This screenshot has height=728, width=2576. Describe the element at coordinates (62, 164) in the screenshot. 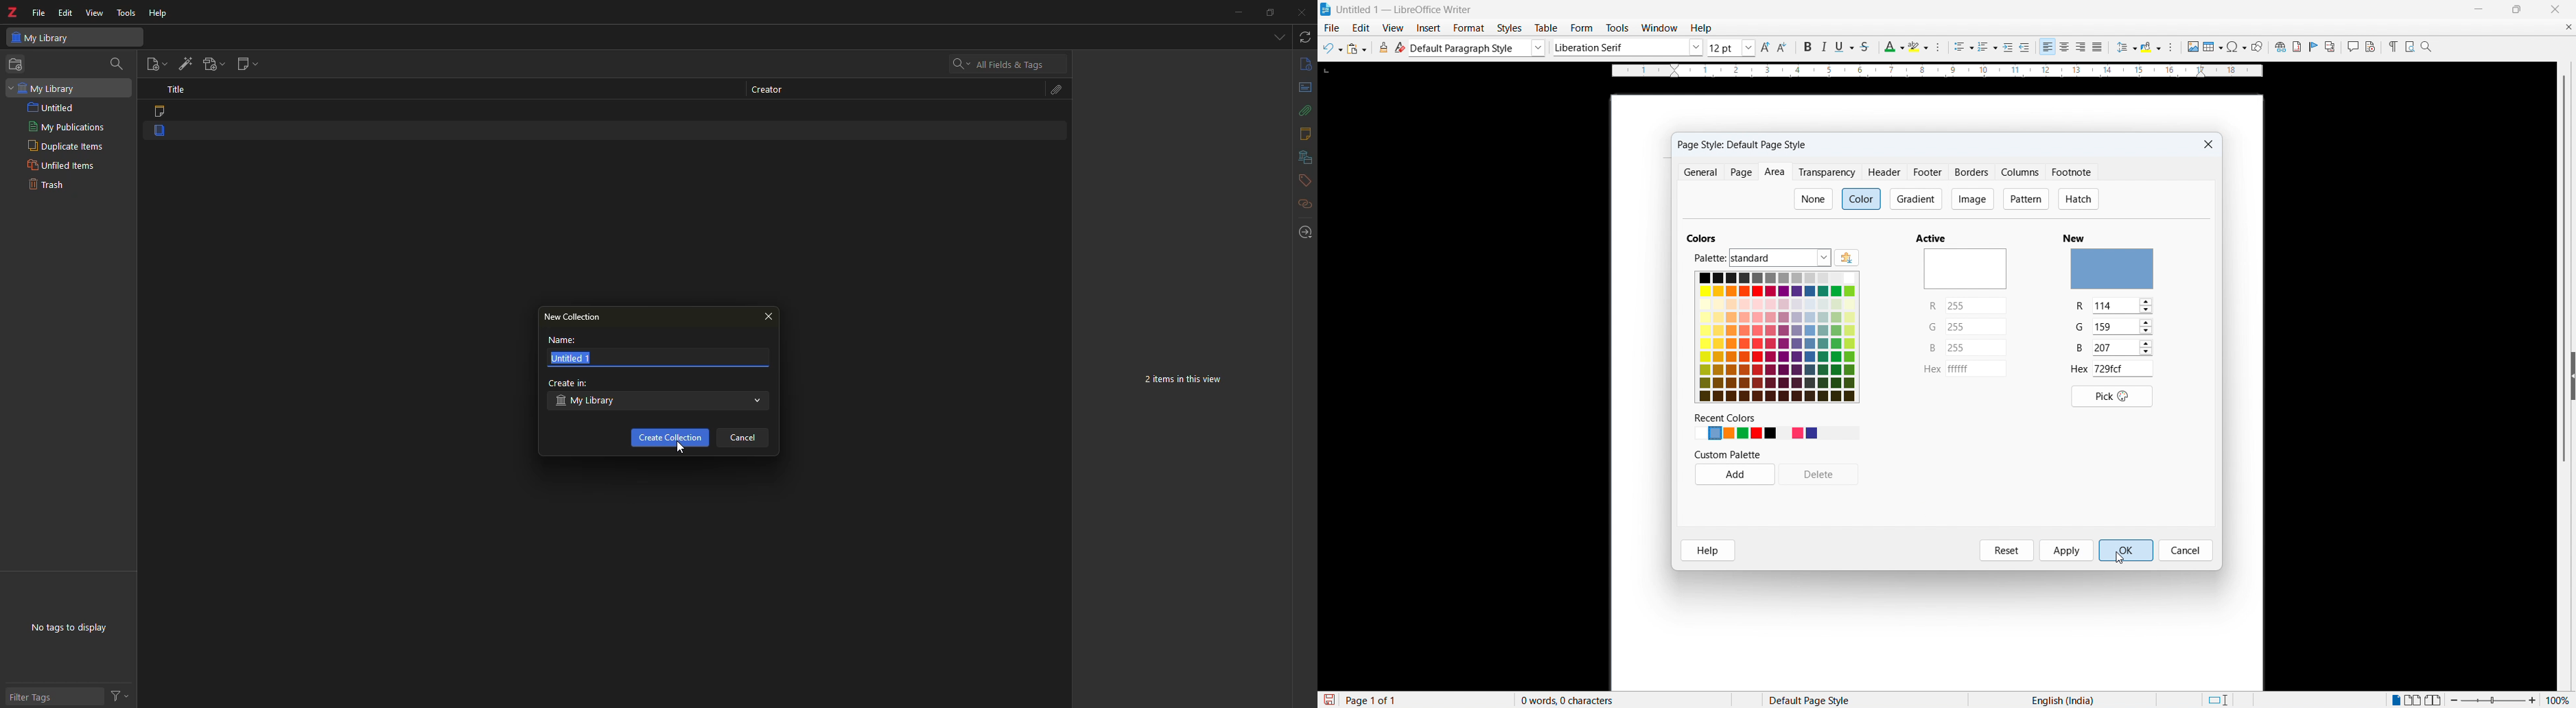

I see `unfiled items` at that location.